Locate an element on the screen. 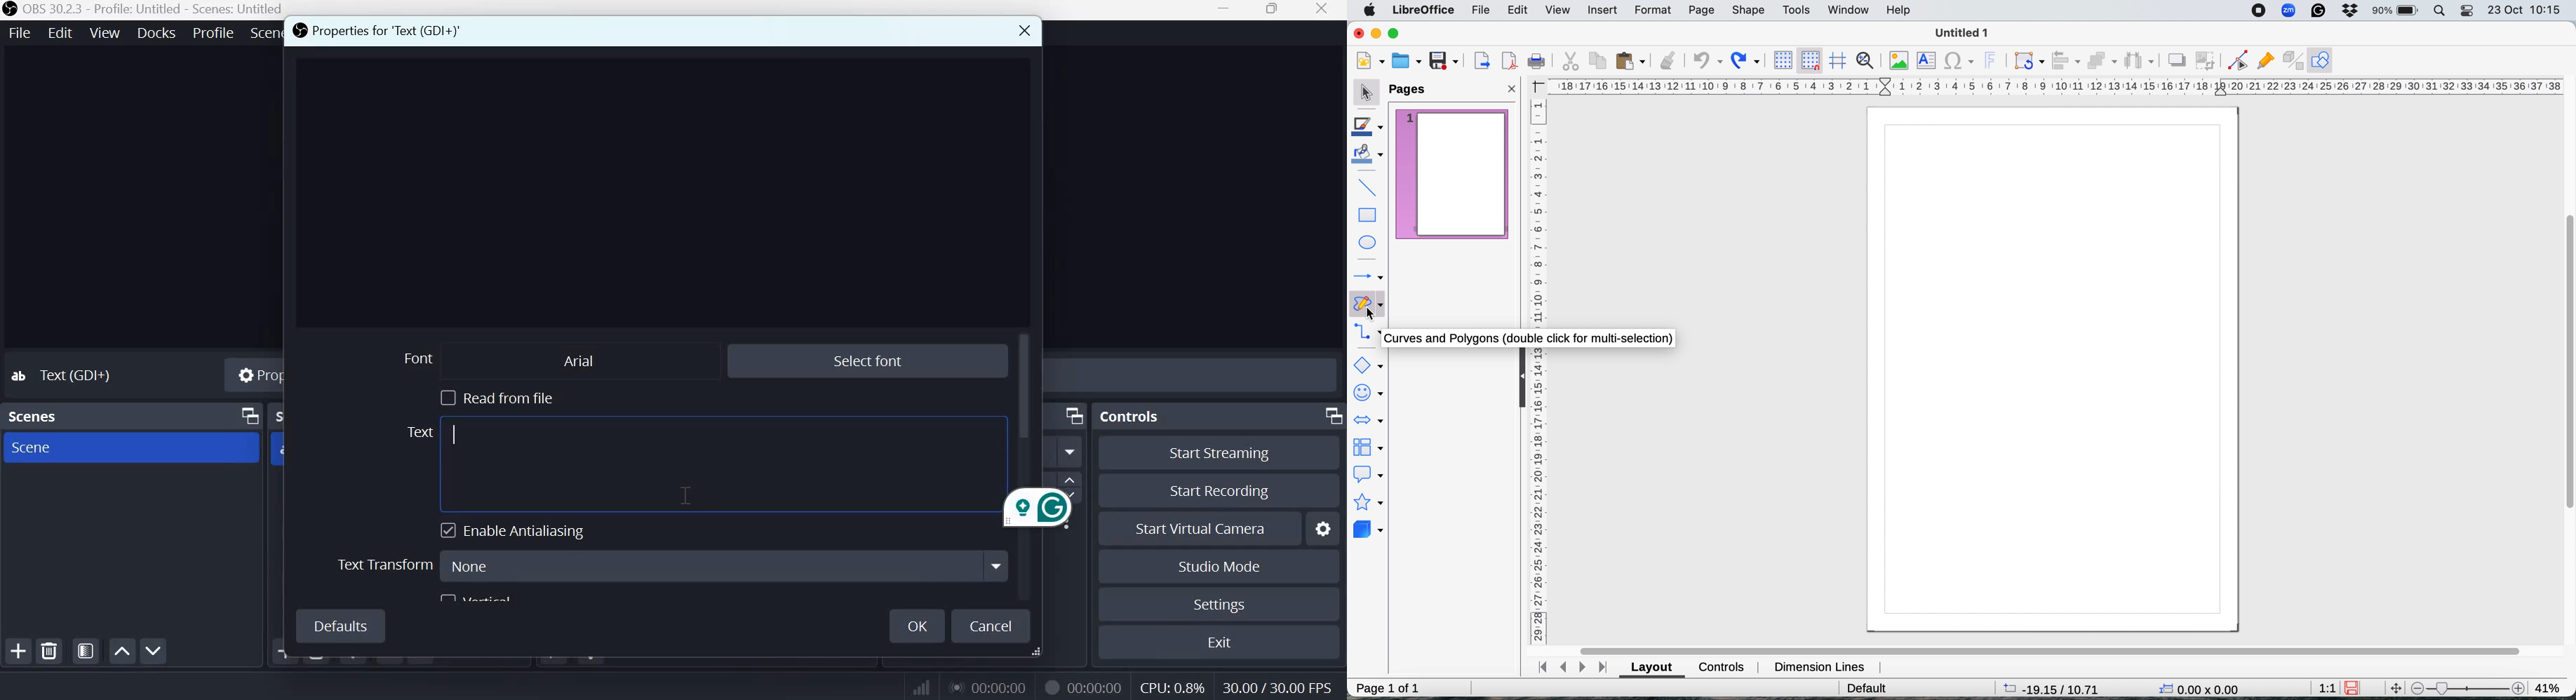 The image size is (2576, 700). curves and polygons pop up is located at coordinates (1528, 338).